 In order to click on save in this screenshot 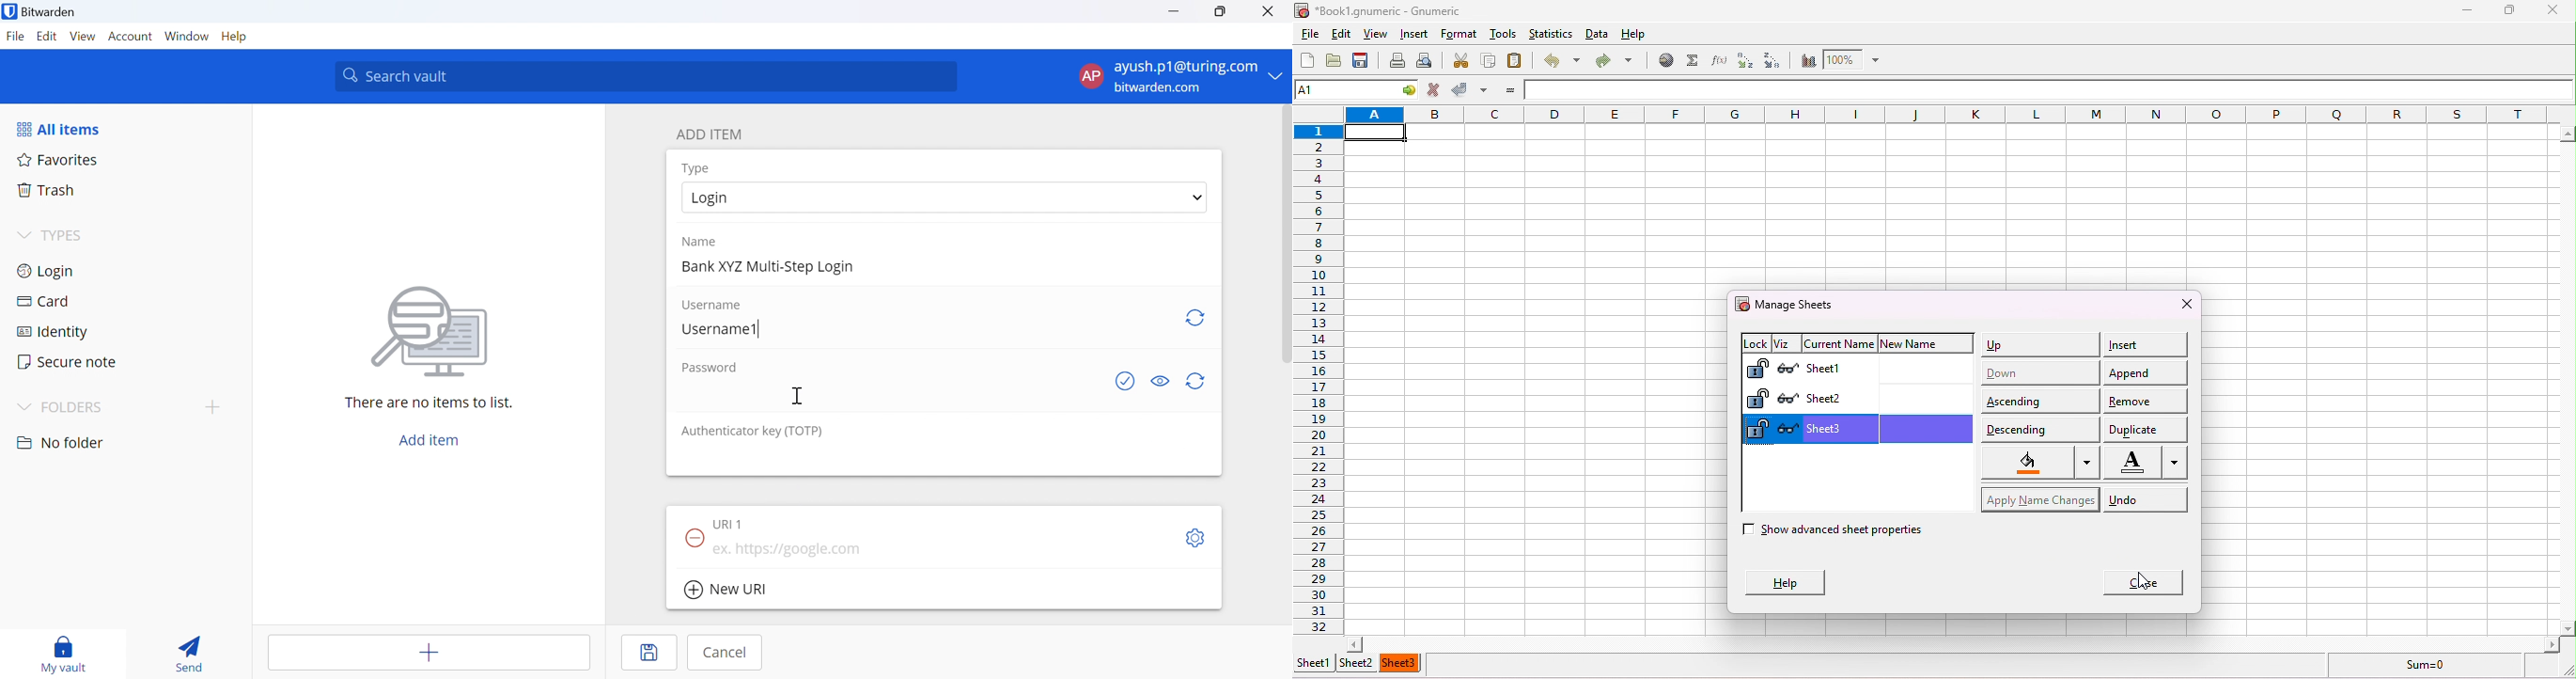, I will do `click(1364, 61)`.